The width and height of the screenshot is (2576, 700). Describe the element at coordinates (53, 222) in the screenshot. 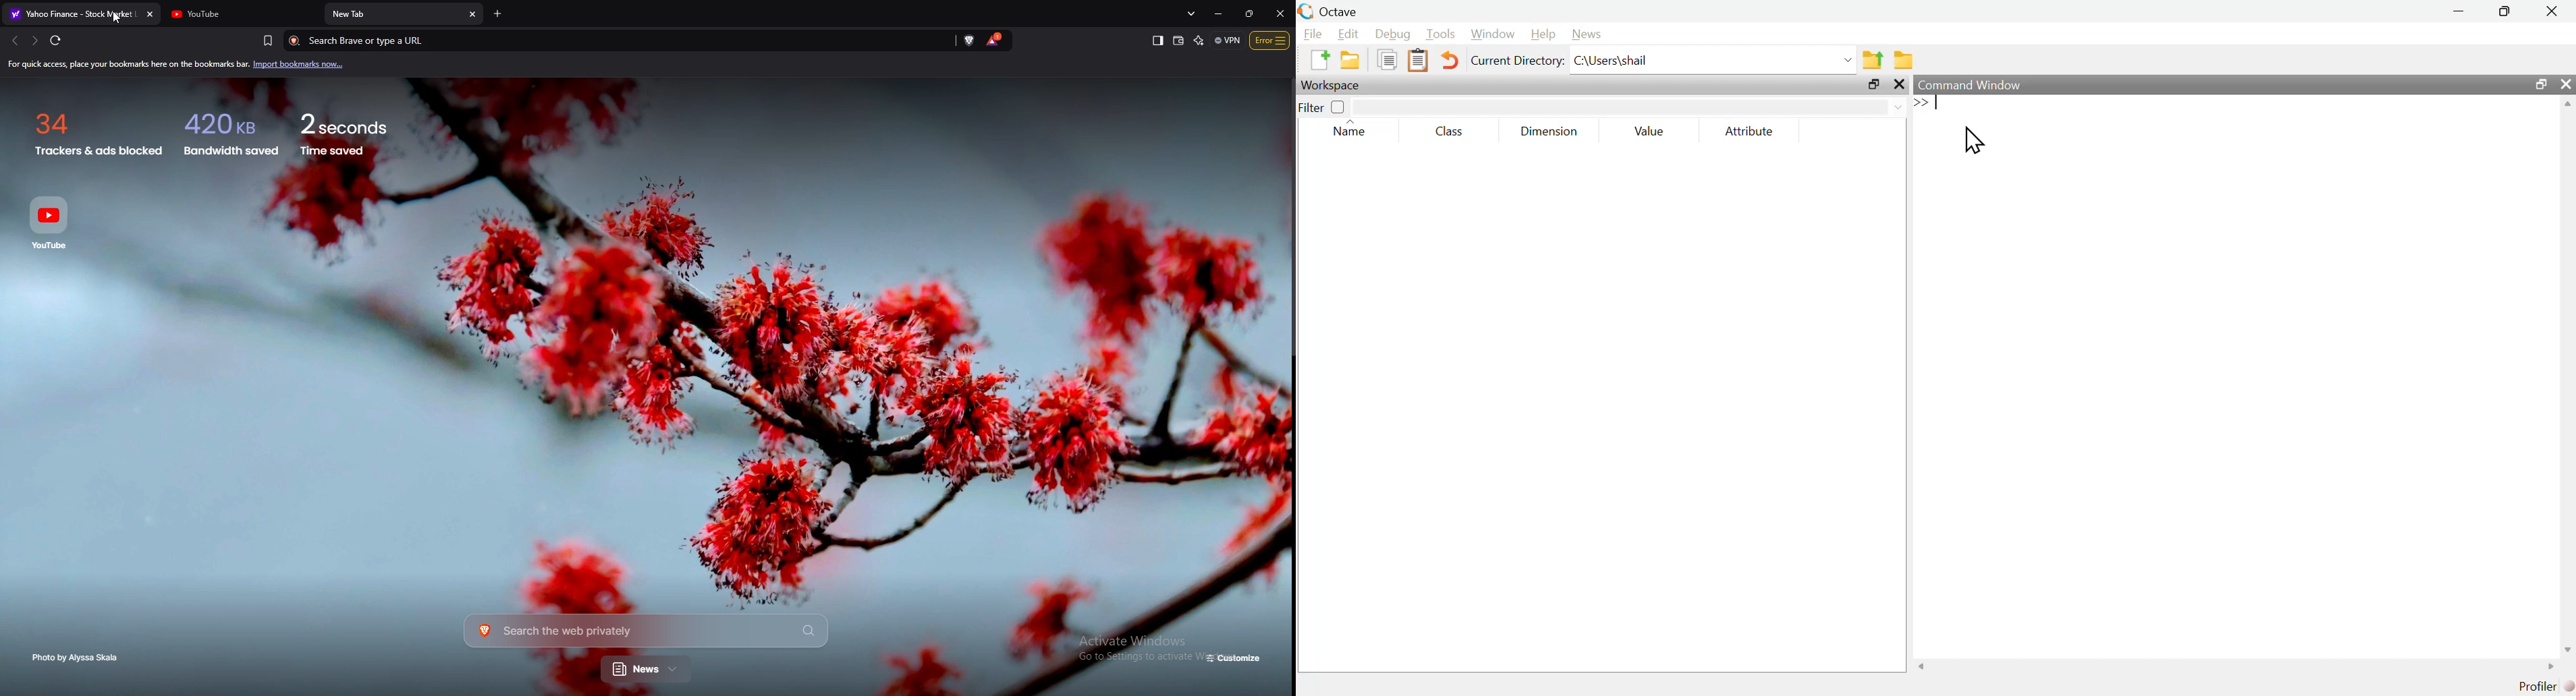

I see `Youtube` at that location.